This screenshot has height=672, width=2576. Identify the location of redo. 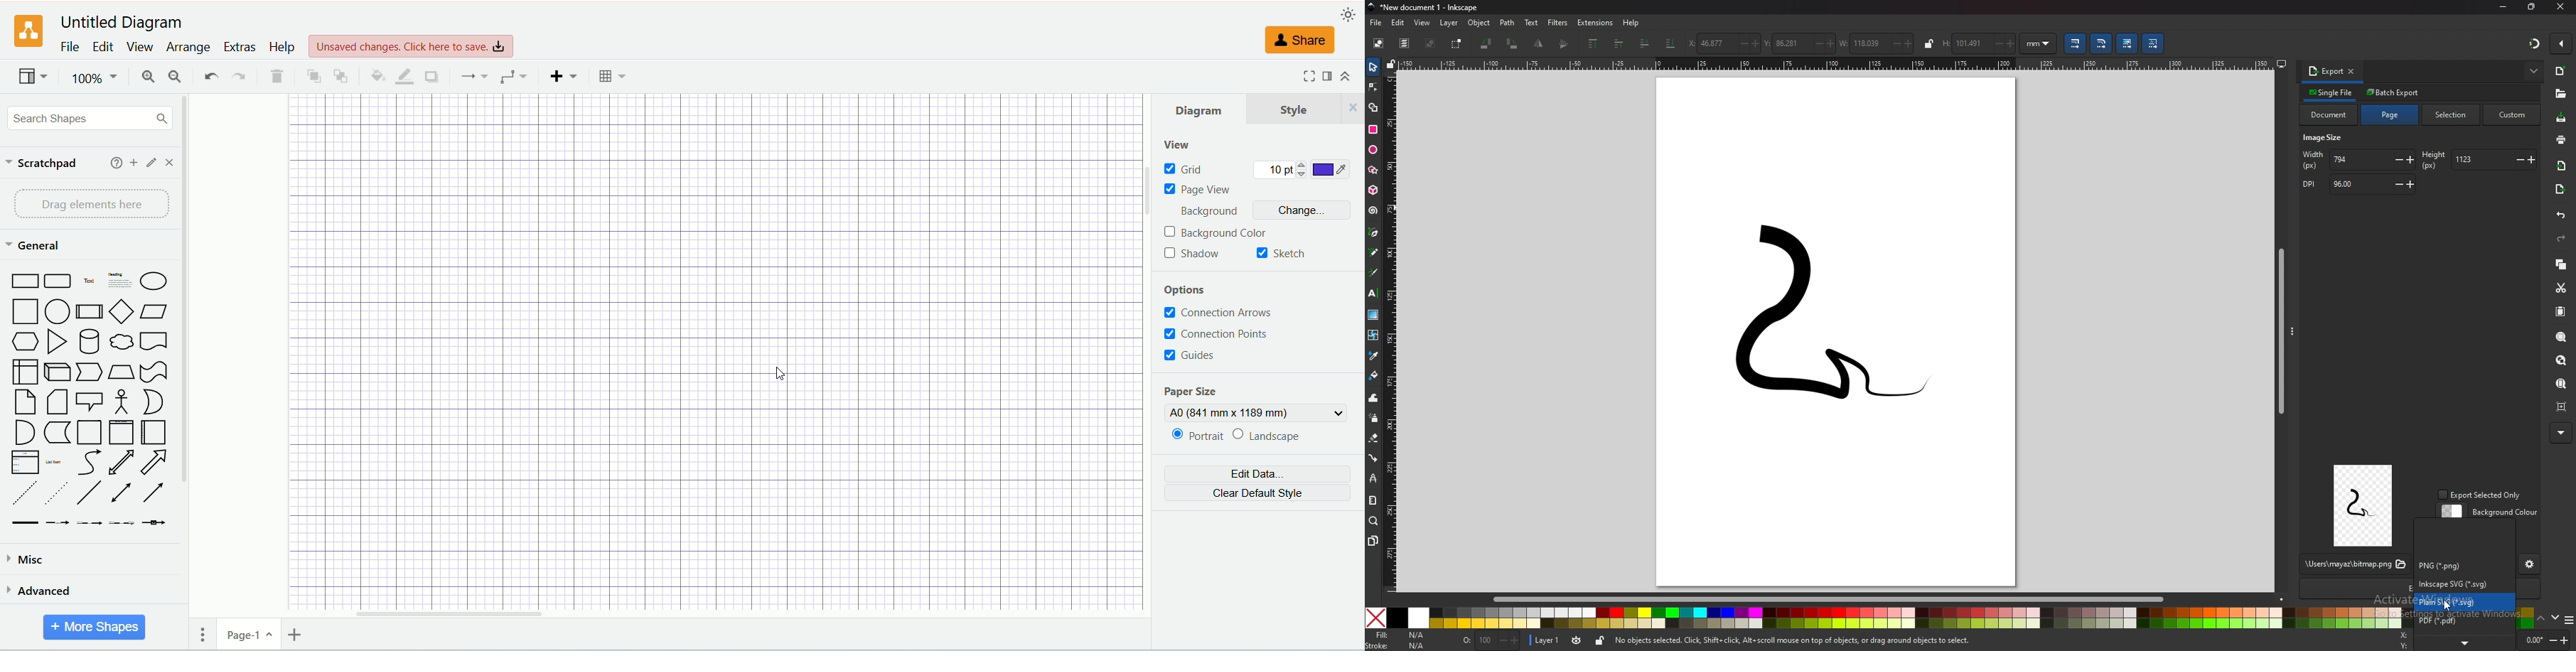
(239, 77).